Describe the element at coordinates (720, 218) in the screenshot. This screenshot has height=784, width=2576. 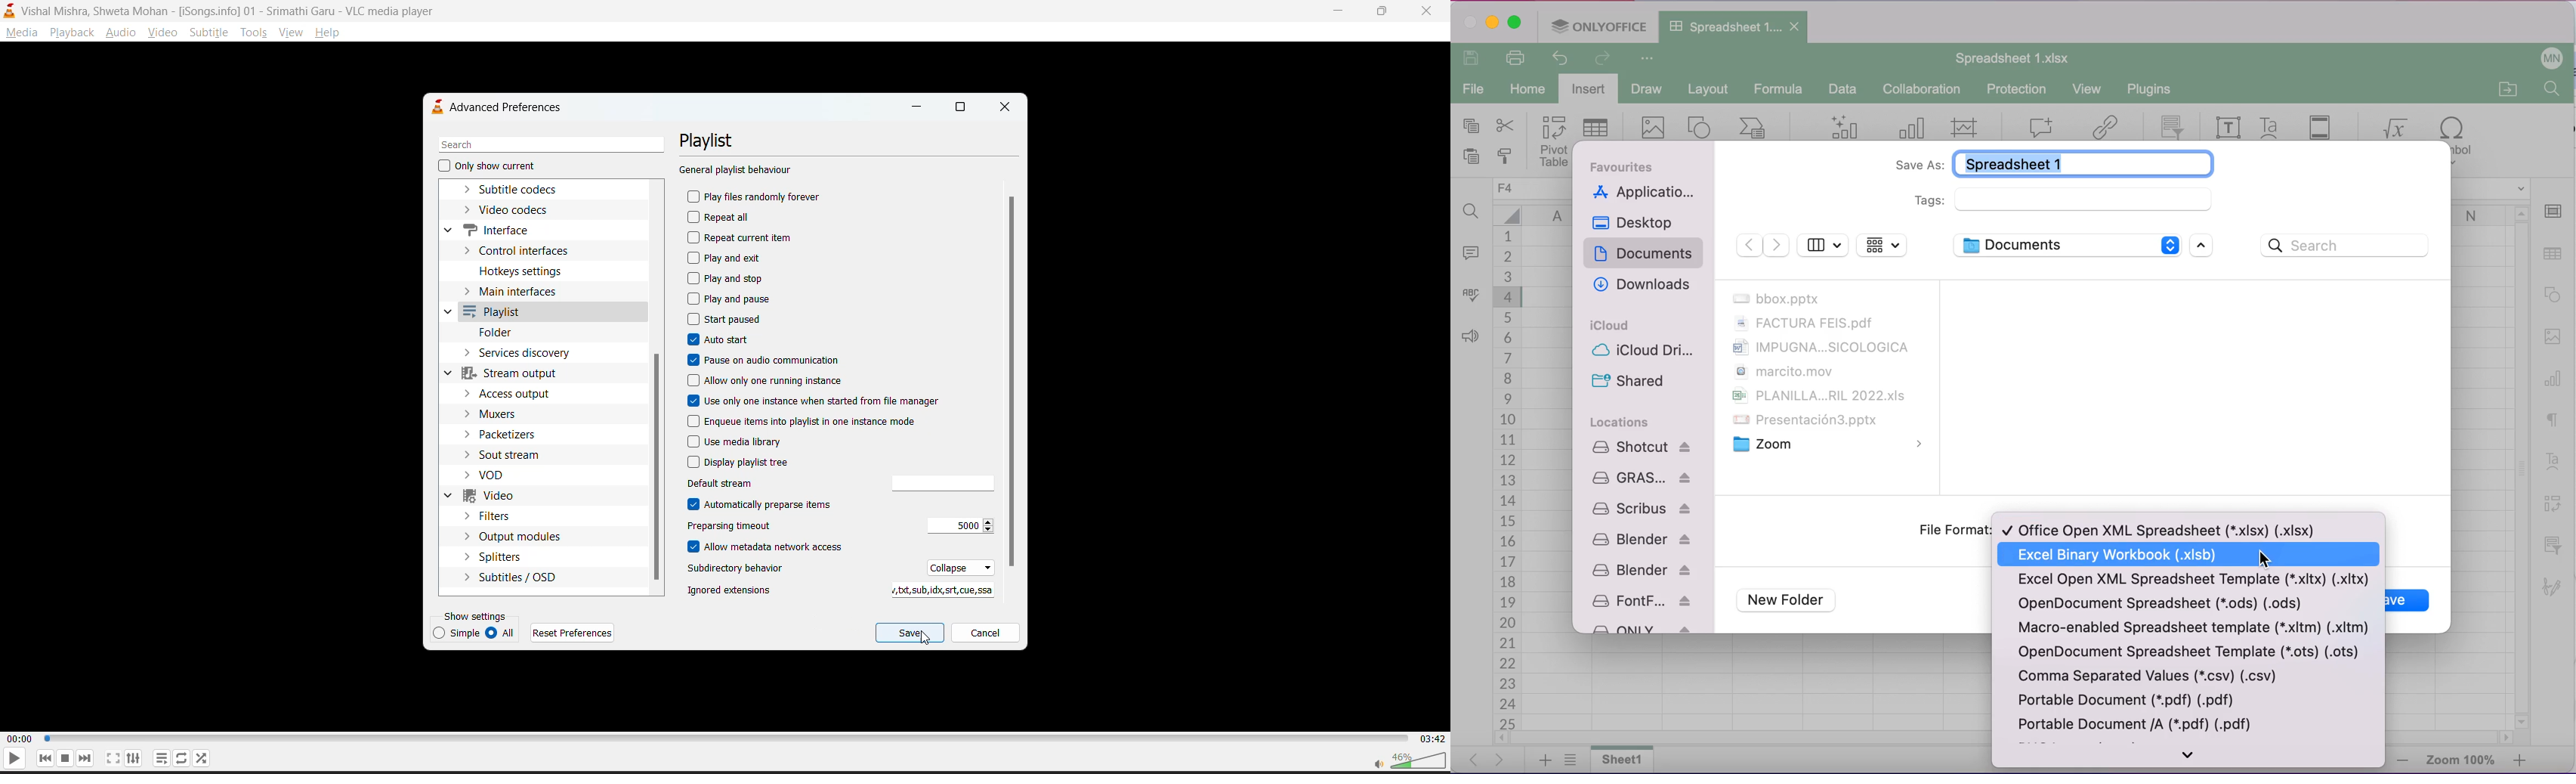
I see `repeat all` at that location.